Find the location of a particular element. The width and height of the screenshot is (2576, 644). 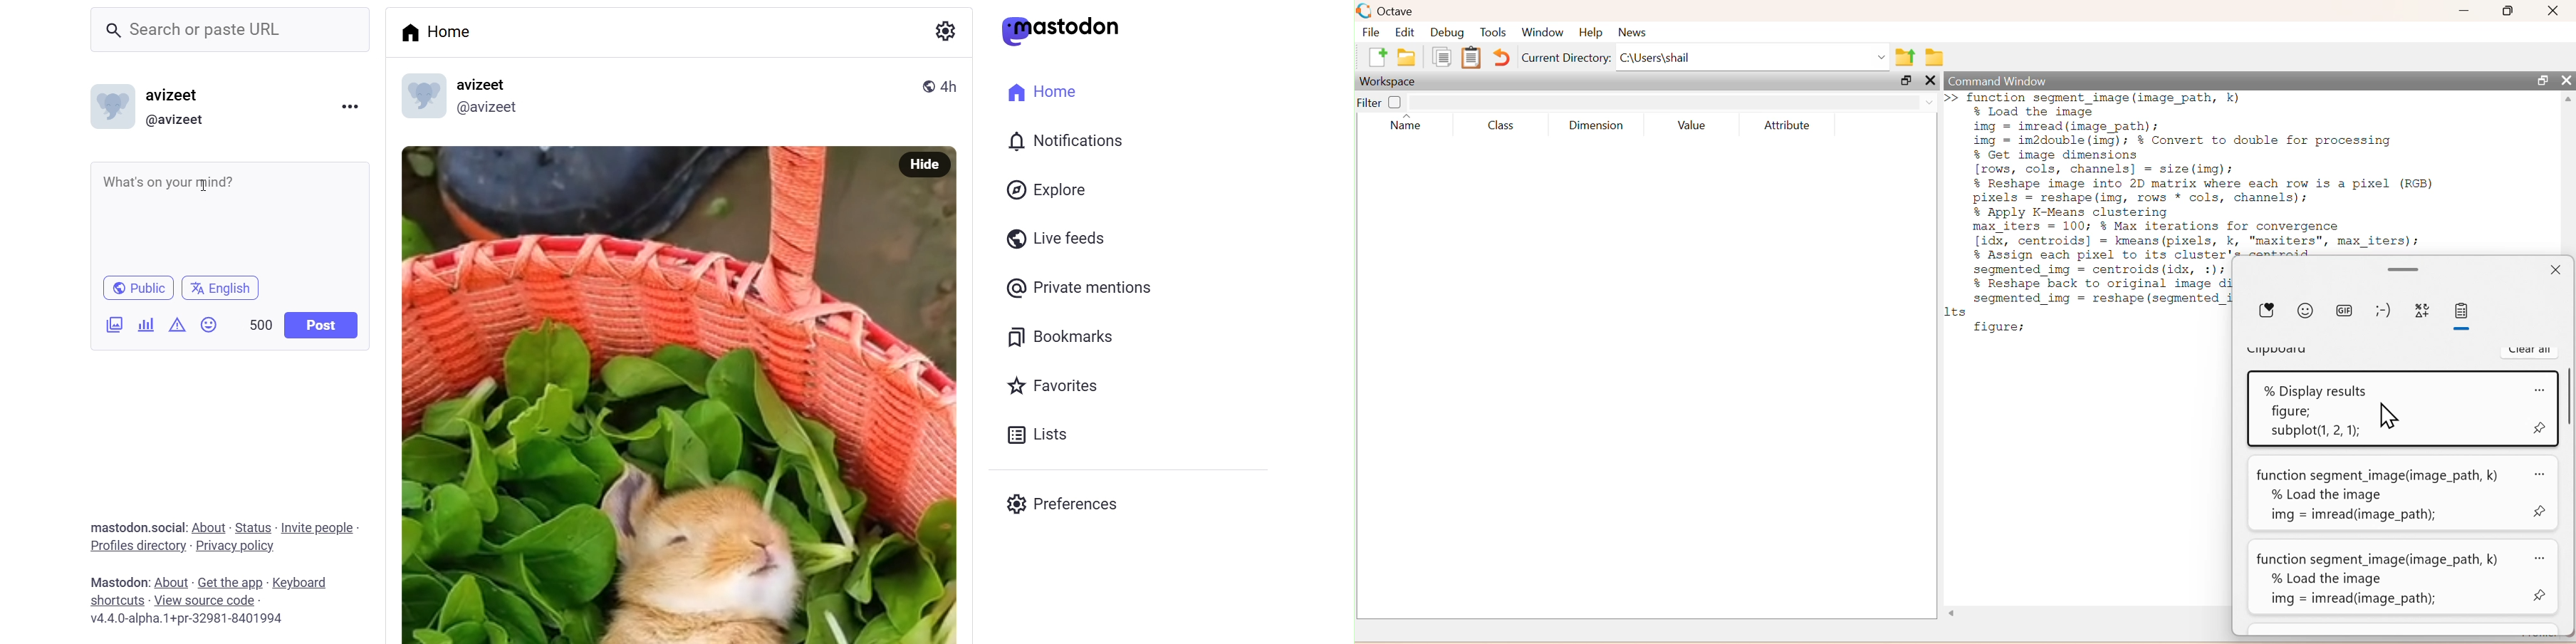

500 is located at coordinates (254, 324).